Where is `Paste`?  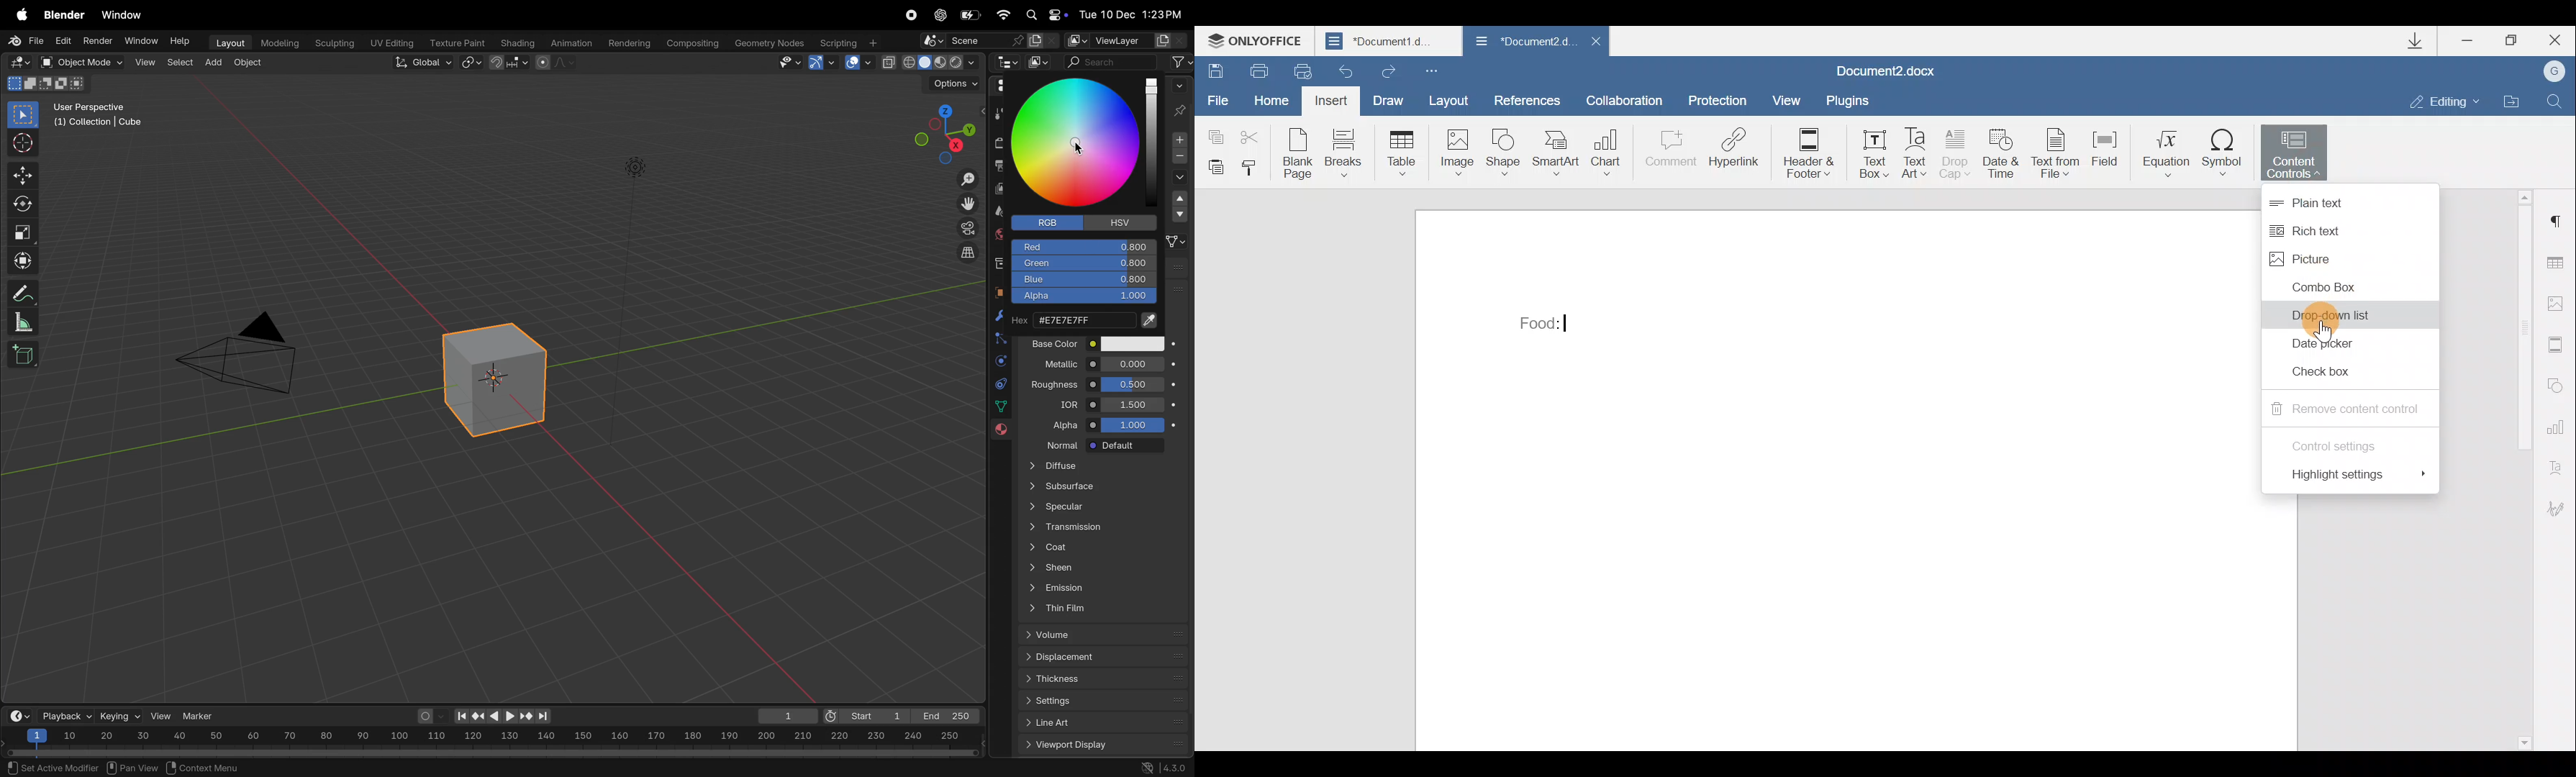
Paste is located at coordinates (1210, 166).